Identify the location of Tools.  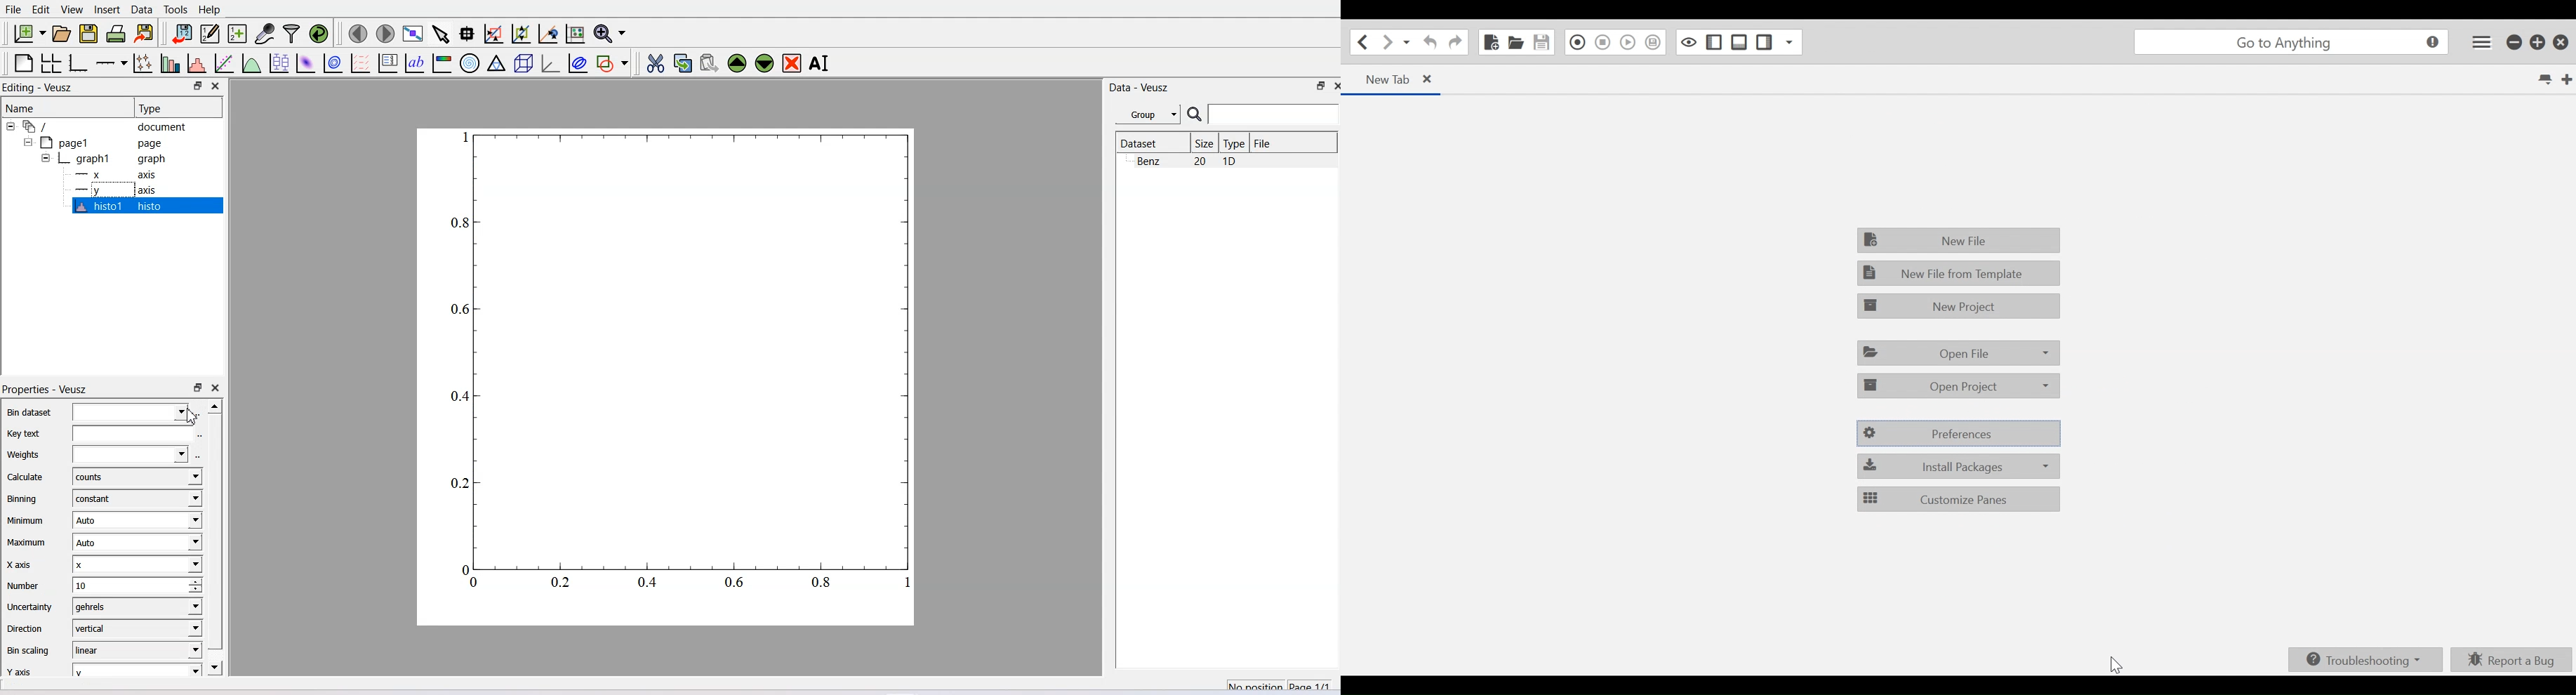
(175, 10).